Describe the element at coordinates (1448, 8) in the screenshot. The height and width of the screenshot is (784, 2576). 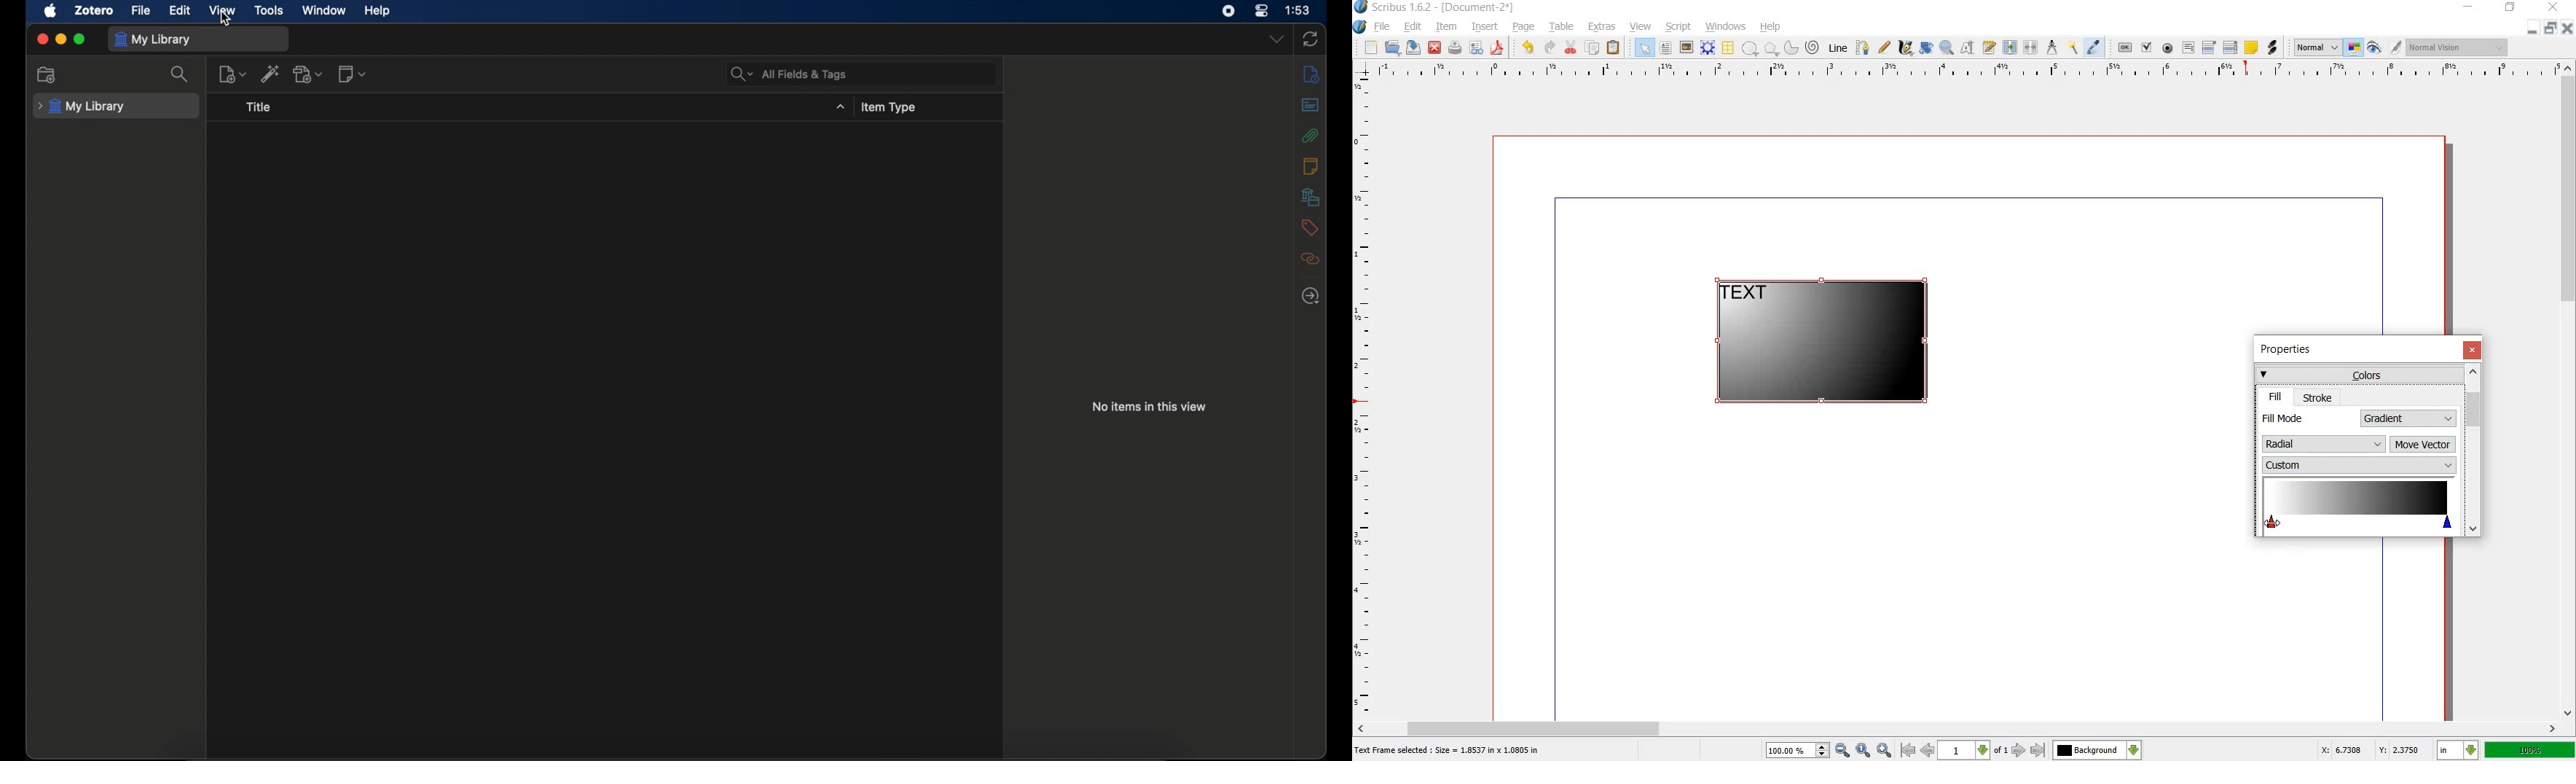
I see `scribus 1.6.2 - [document-2*]` at that location.